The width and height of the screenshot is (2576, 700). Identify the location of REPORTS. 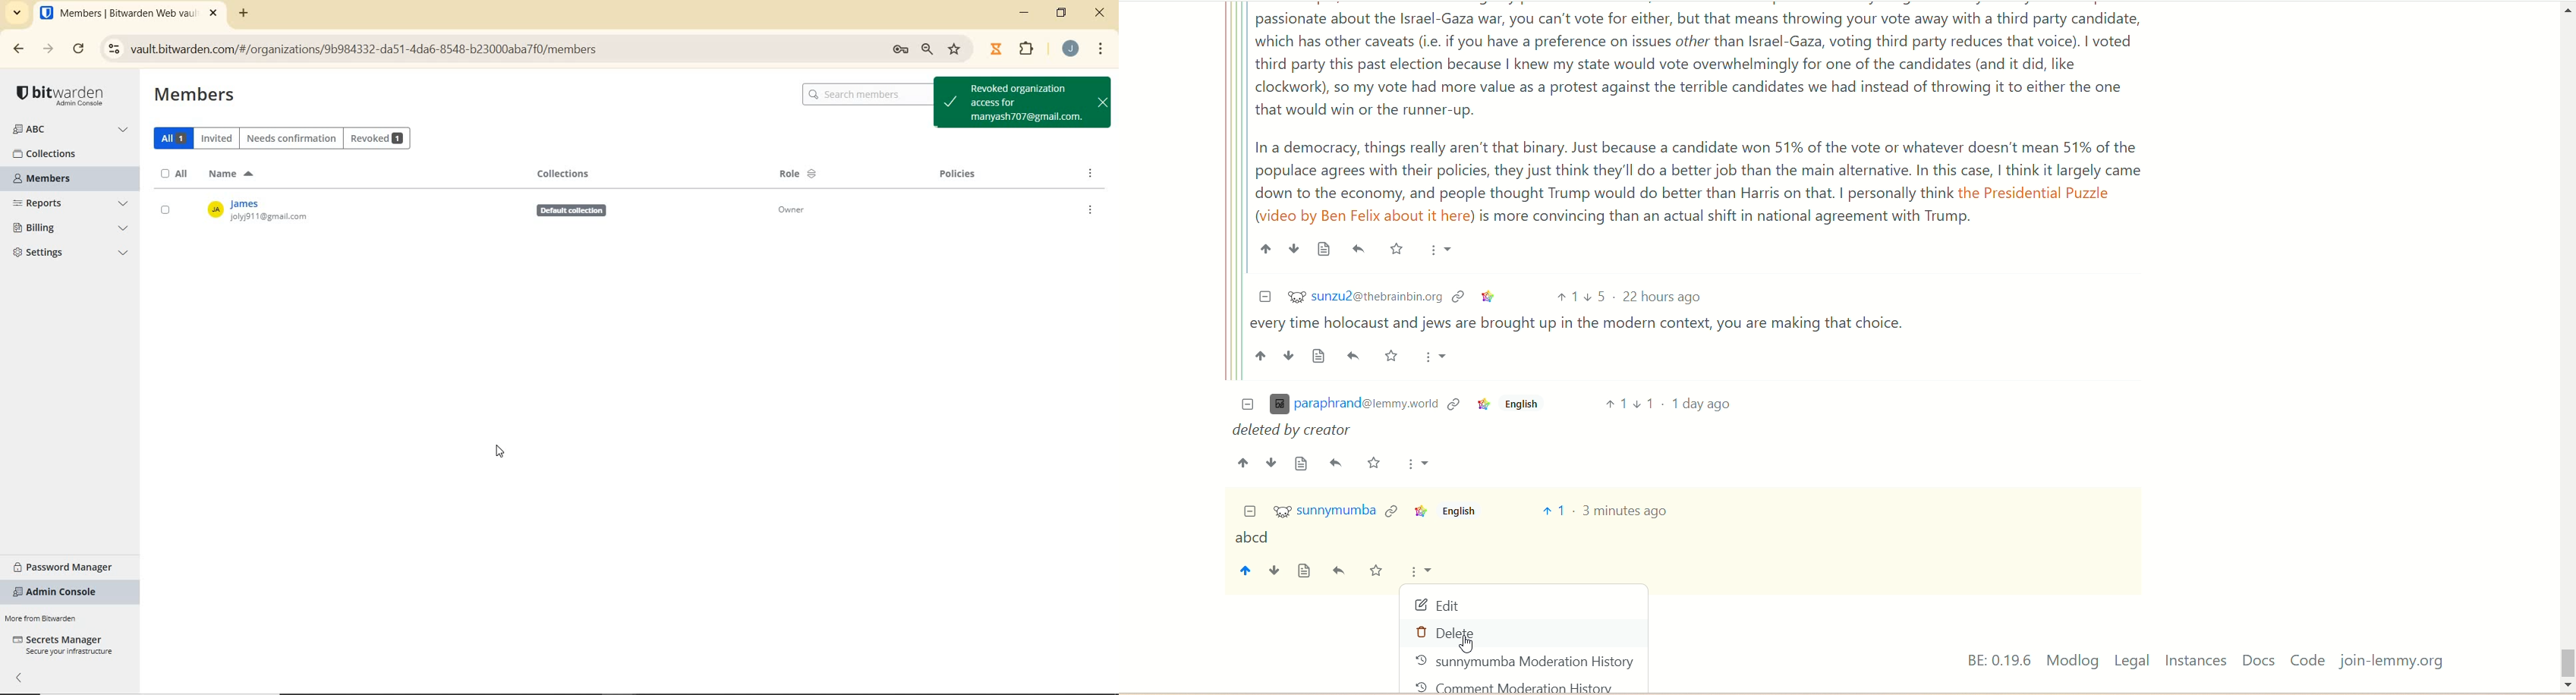
(73, 204).